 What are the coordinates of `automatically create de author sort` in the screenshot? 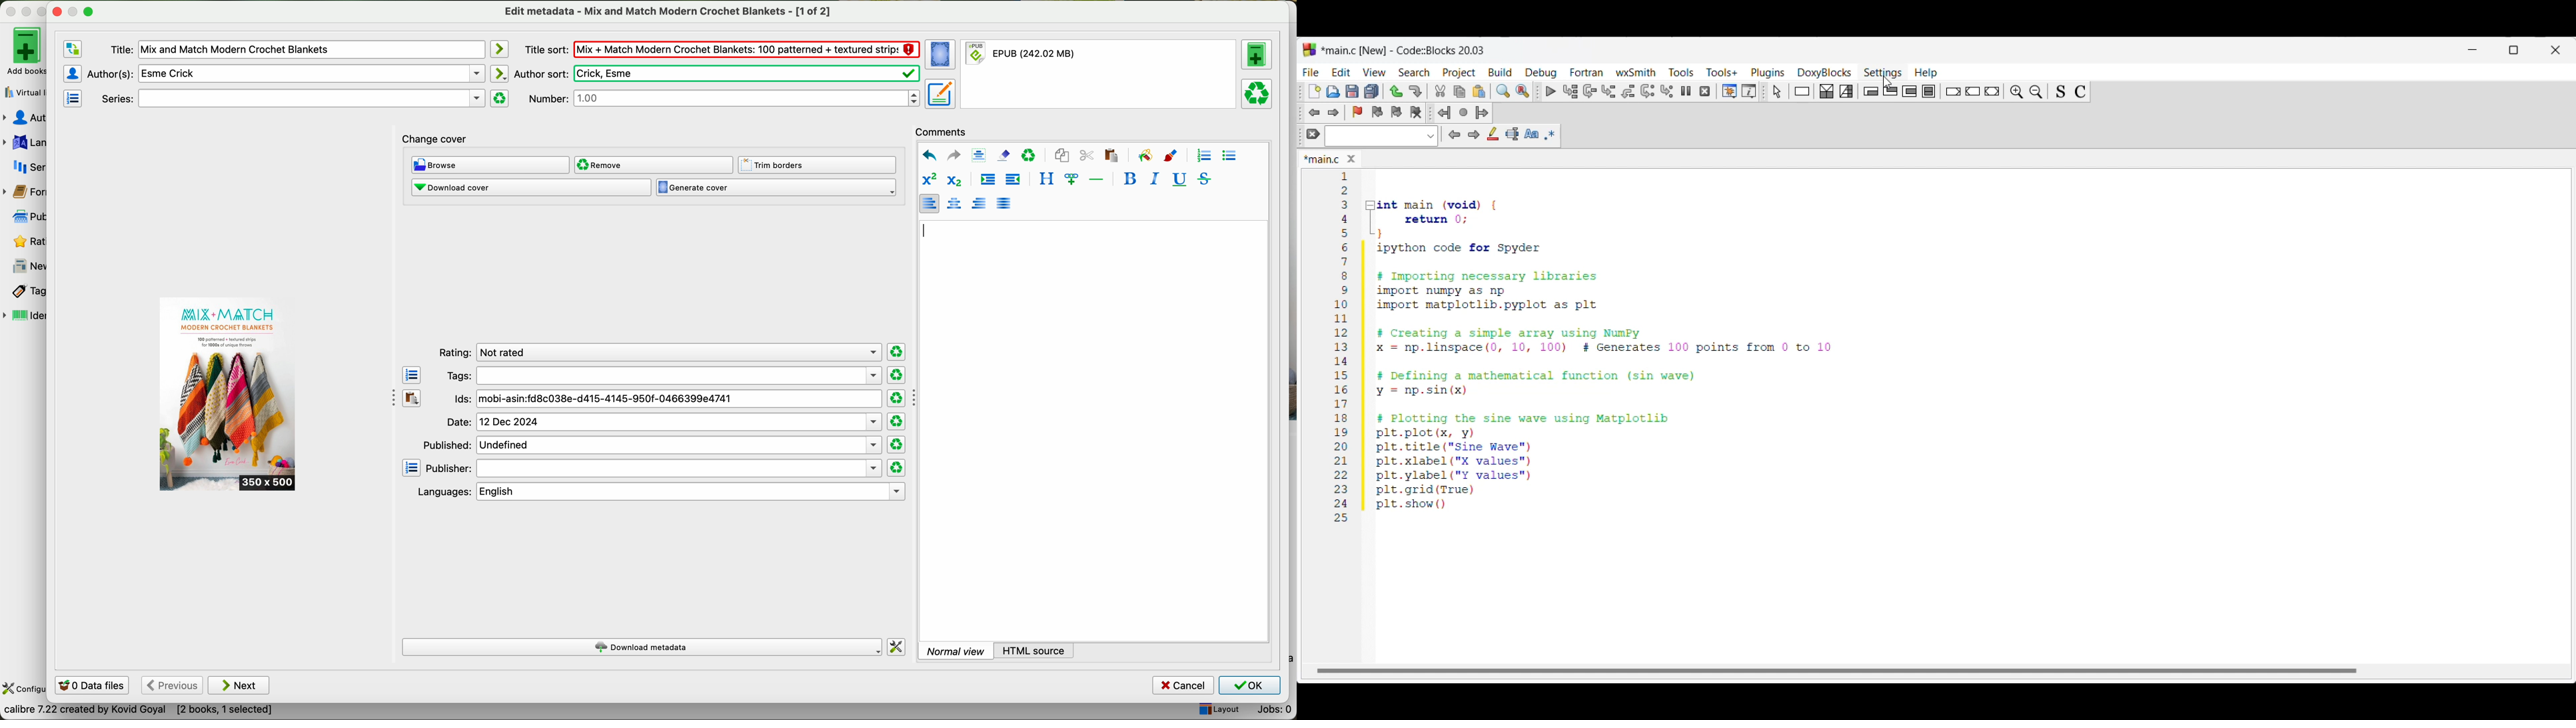 It's located at (498, 73).